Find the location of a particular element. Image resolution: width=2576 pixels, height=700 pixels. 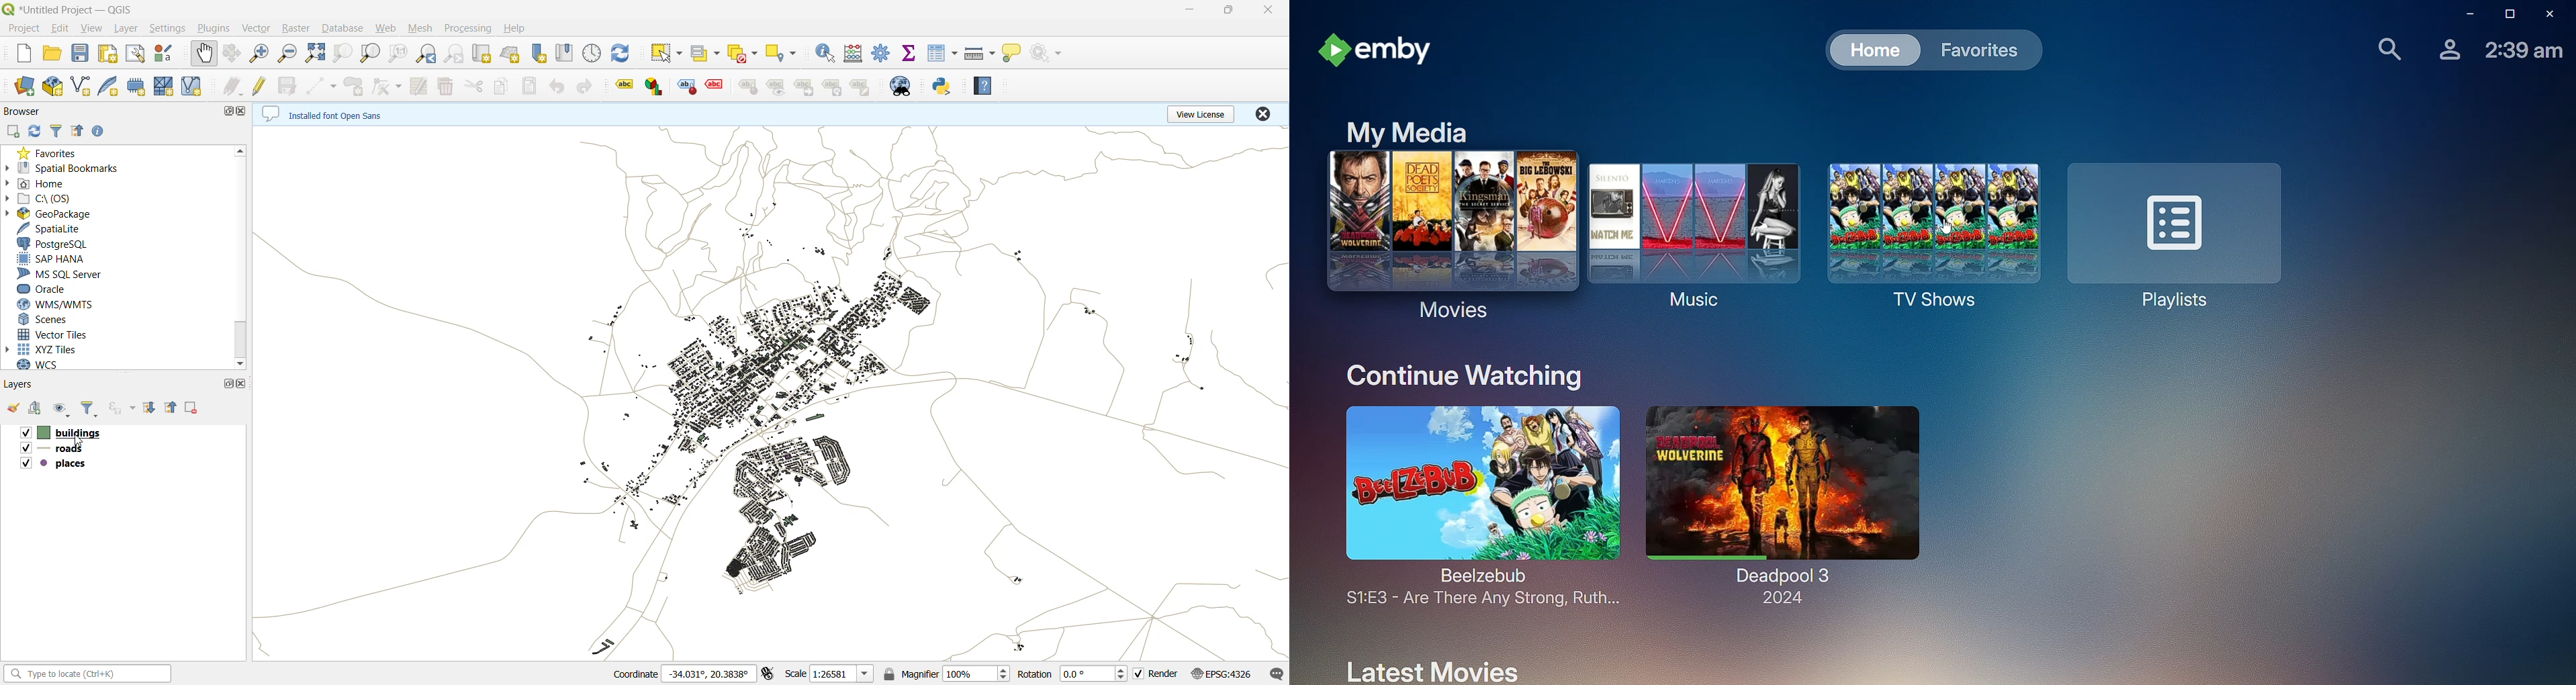

show layout is located at coordinates (136, 55).